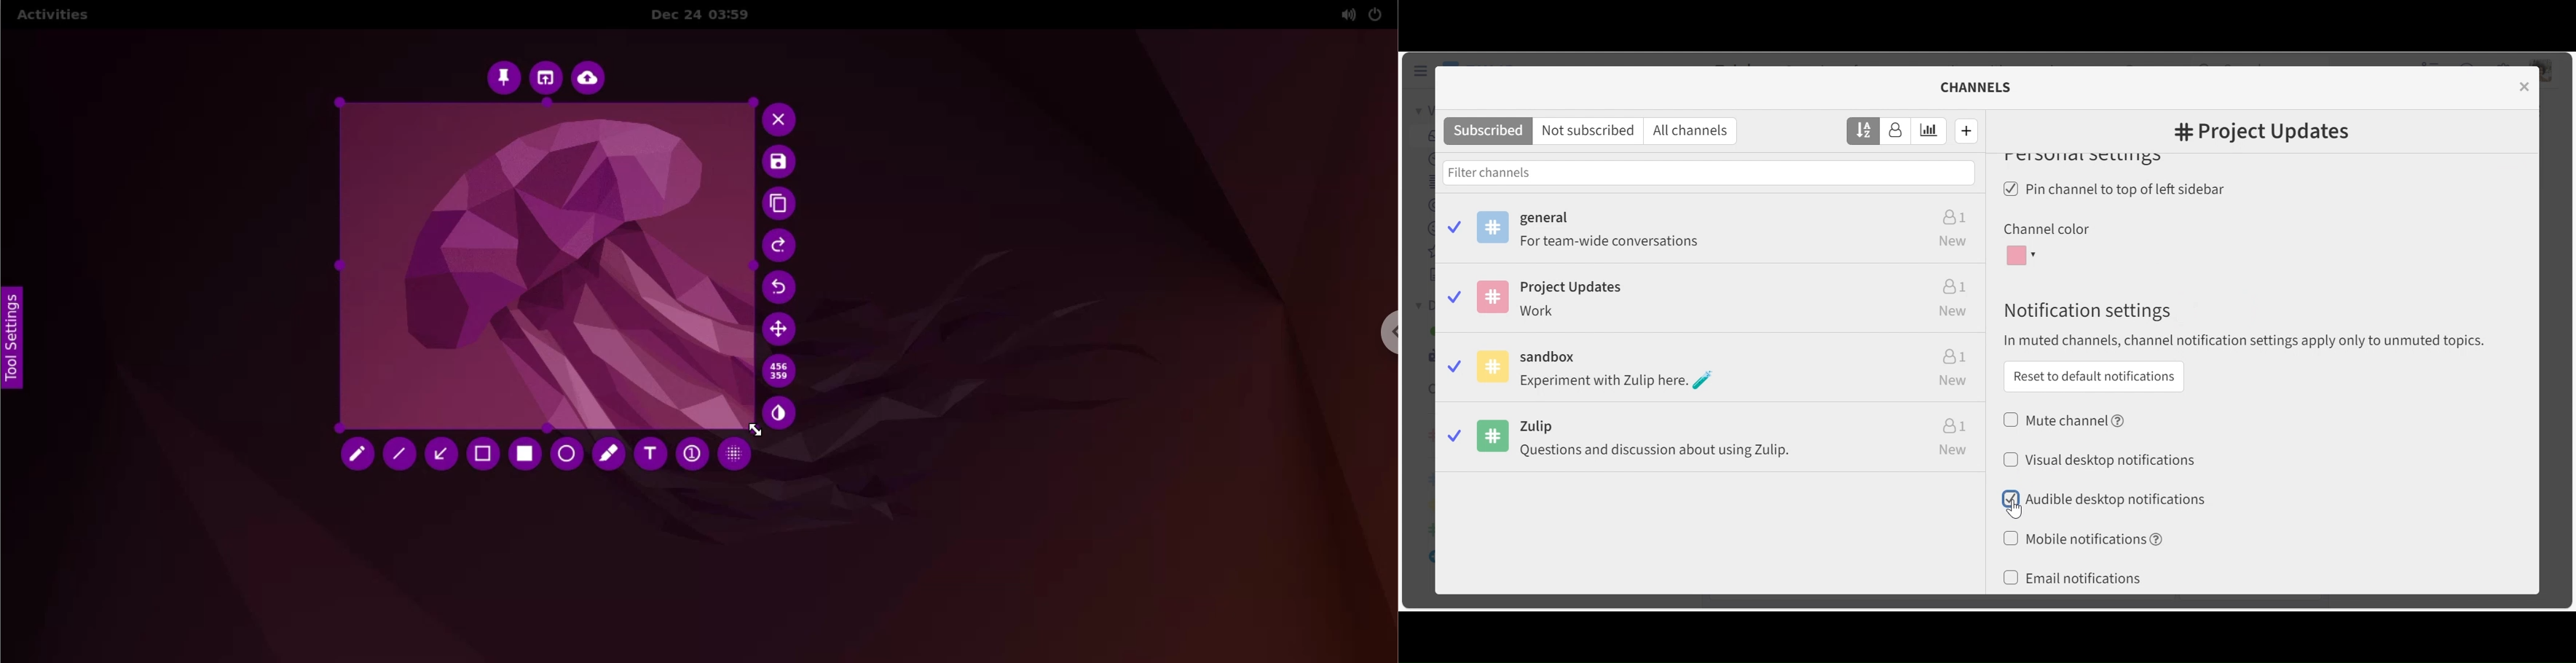 The image size is (2576, 672). What do you see at coordinates (1714, 440) in the screenshot?
I see `Zulip` at bounding box center [1714, 440].